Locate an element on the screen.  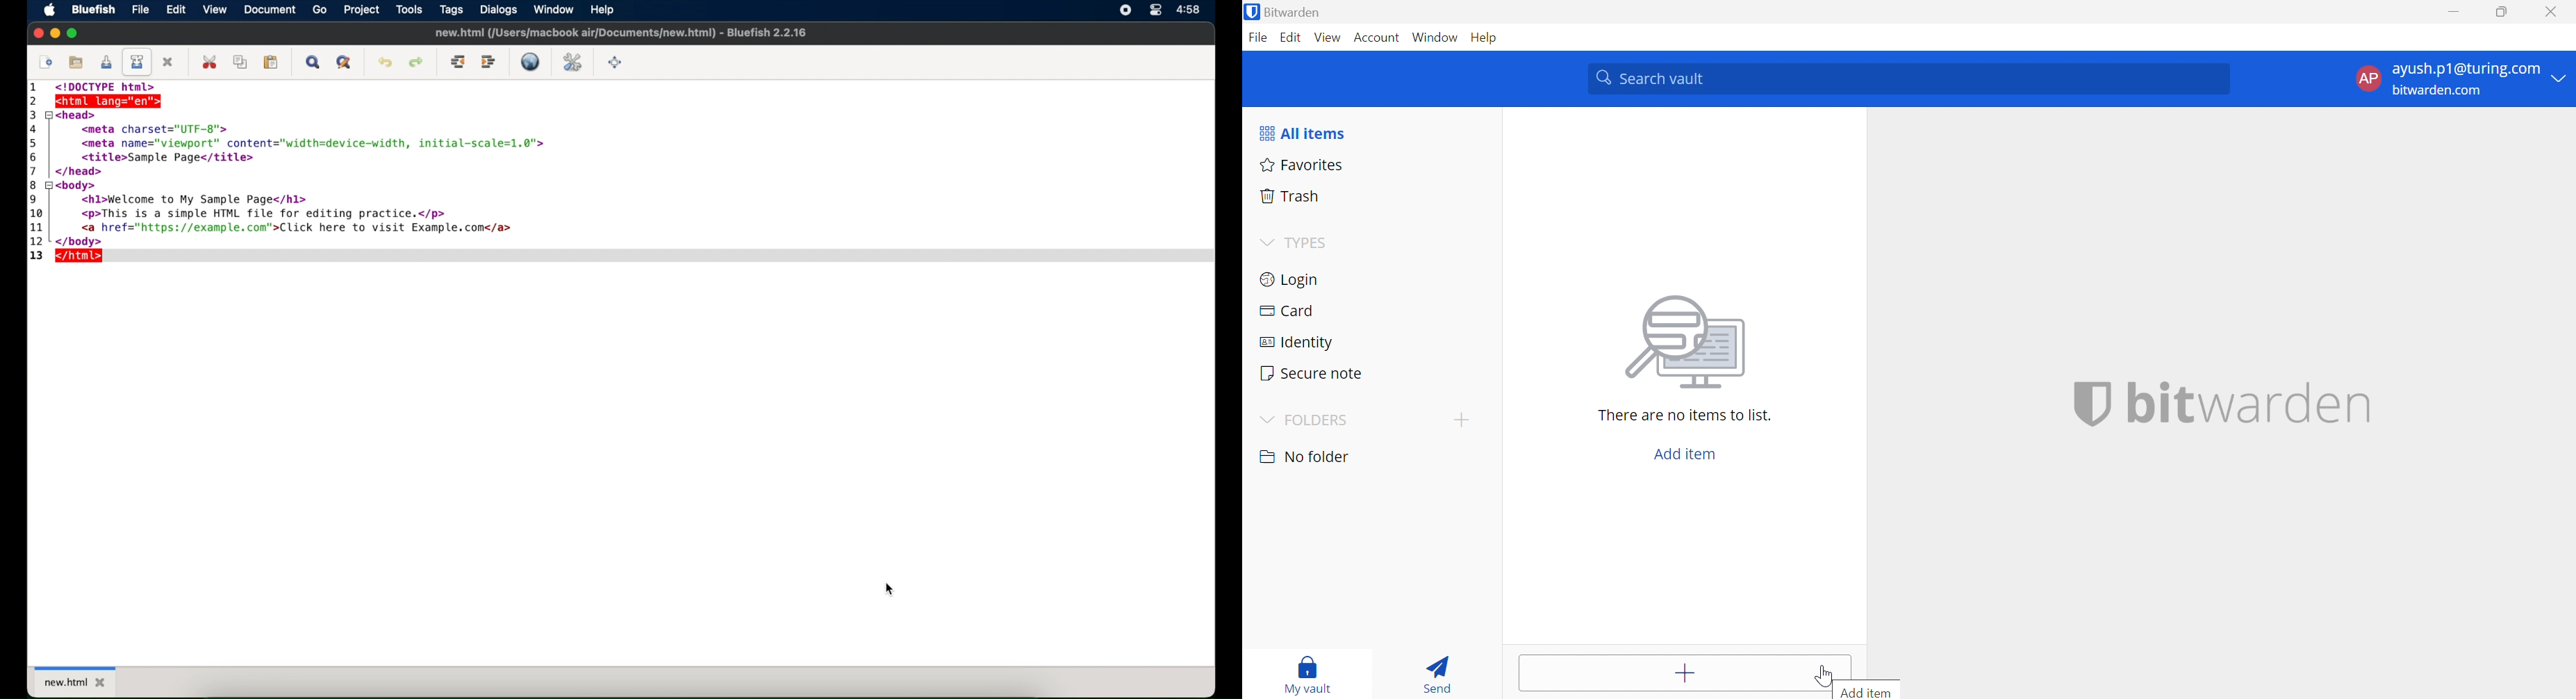
7 is located at coordinates (36, 170).